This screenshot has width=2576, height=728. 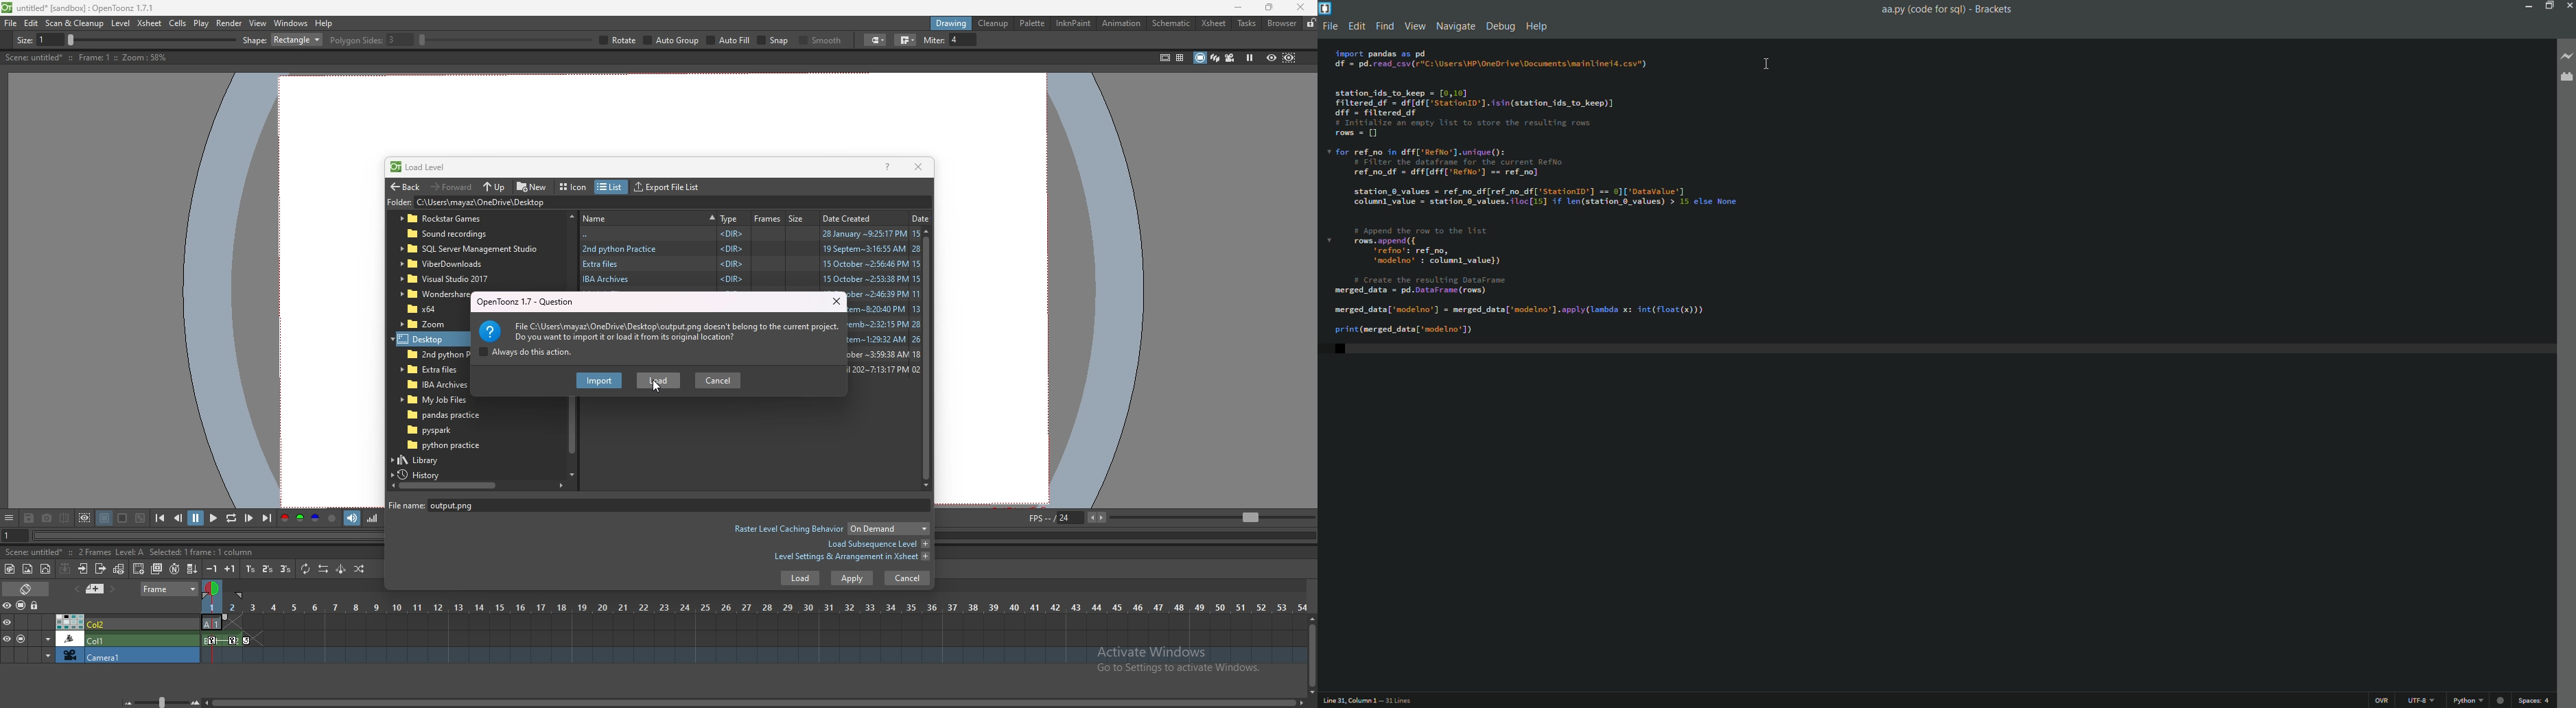 What do you see at coordinates (648, 217) in the screenshot?
I see `names` at bounding box center [648, 217].